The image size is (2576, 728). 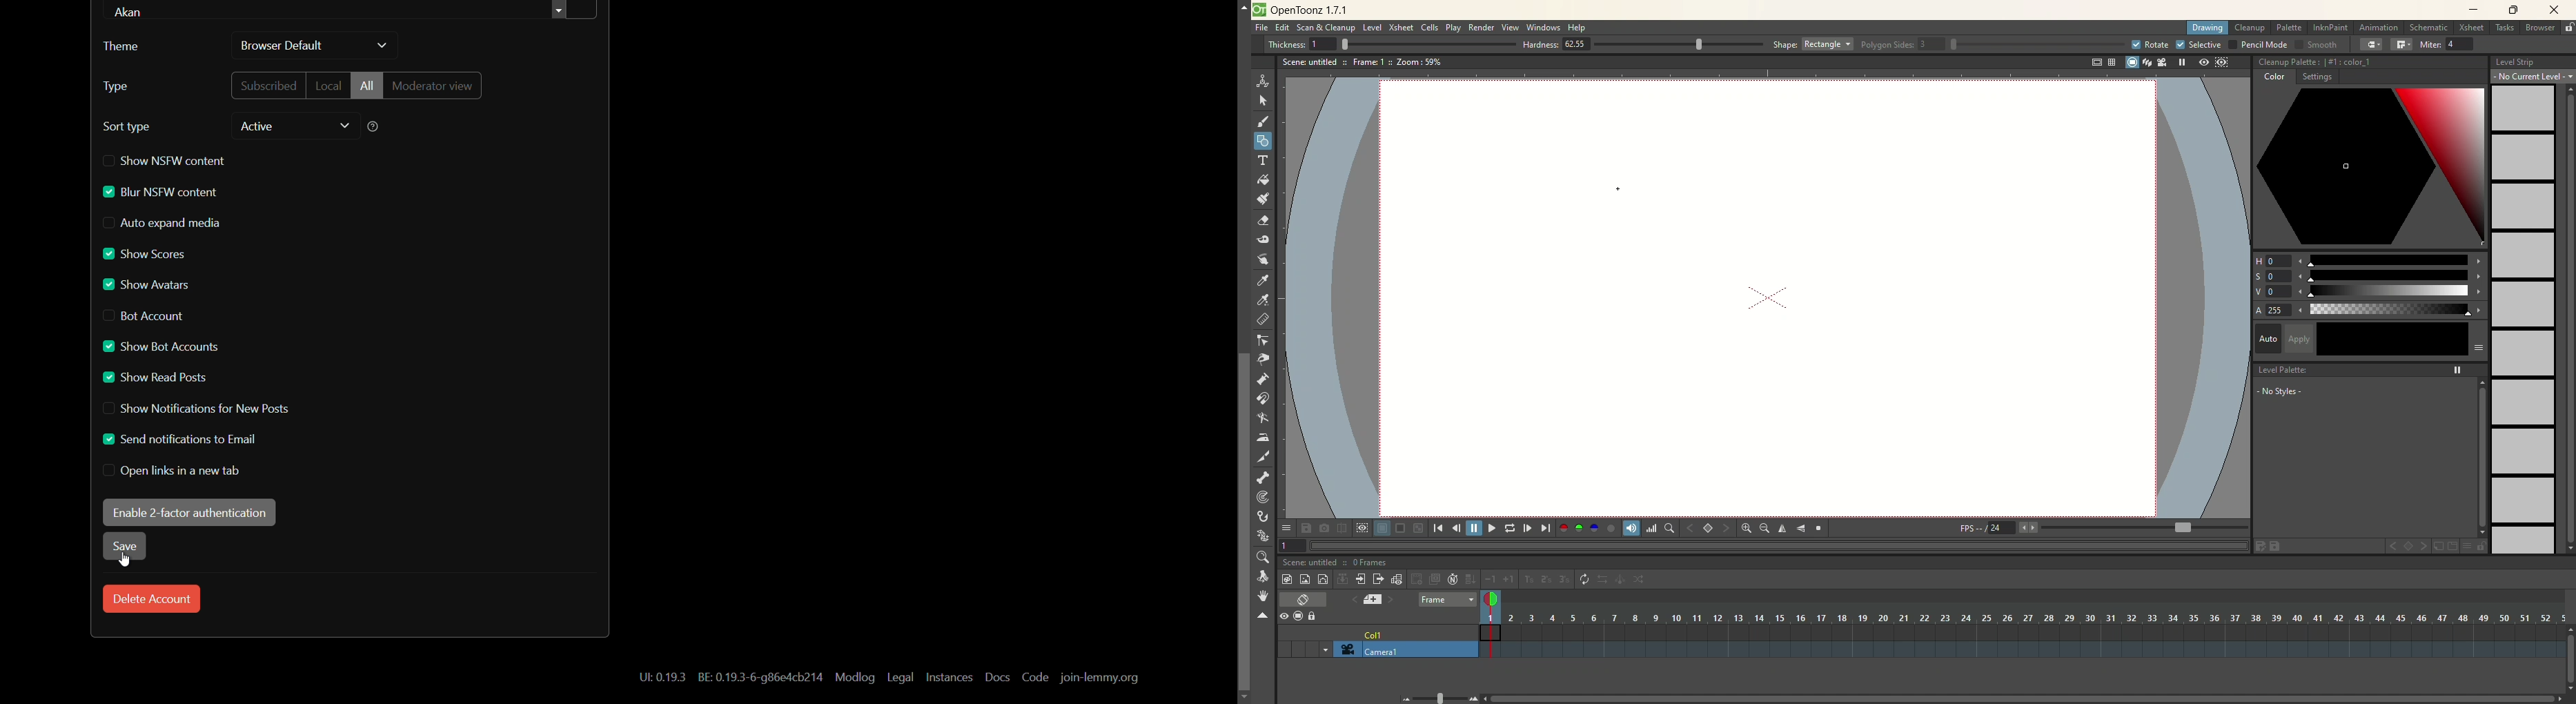 What do you see at coordinates (1262, 222) in the screenshot?
I see `eraser tool` at bounding box center [1262, 222].